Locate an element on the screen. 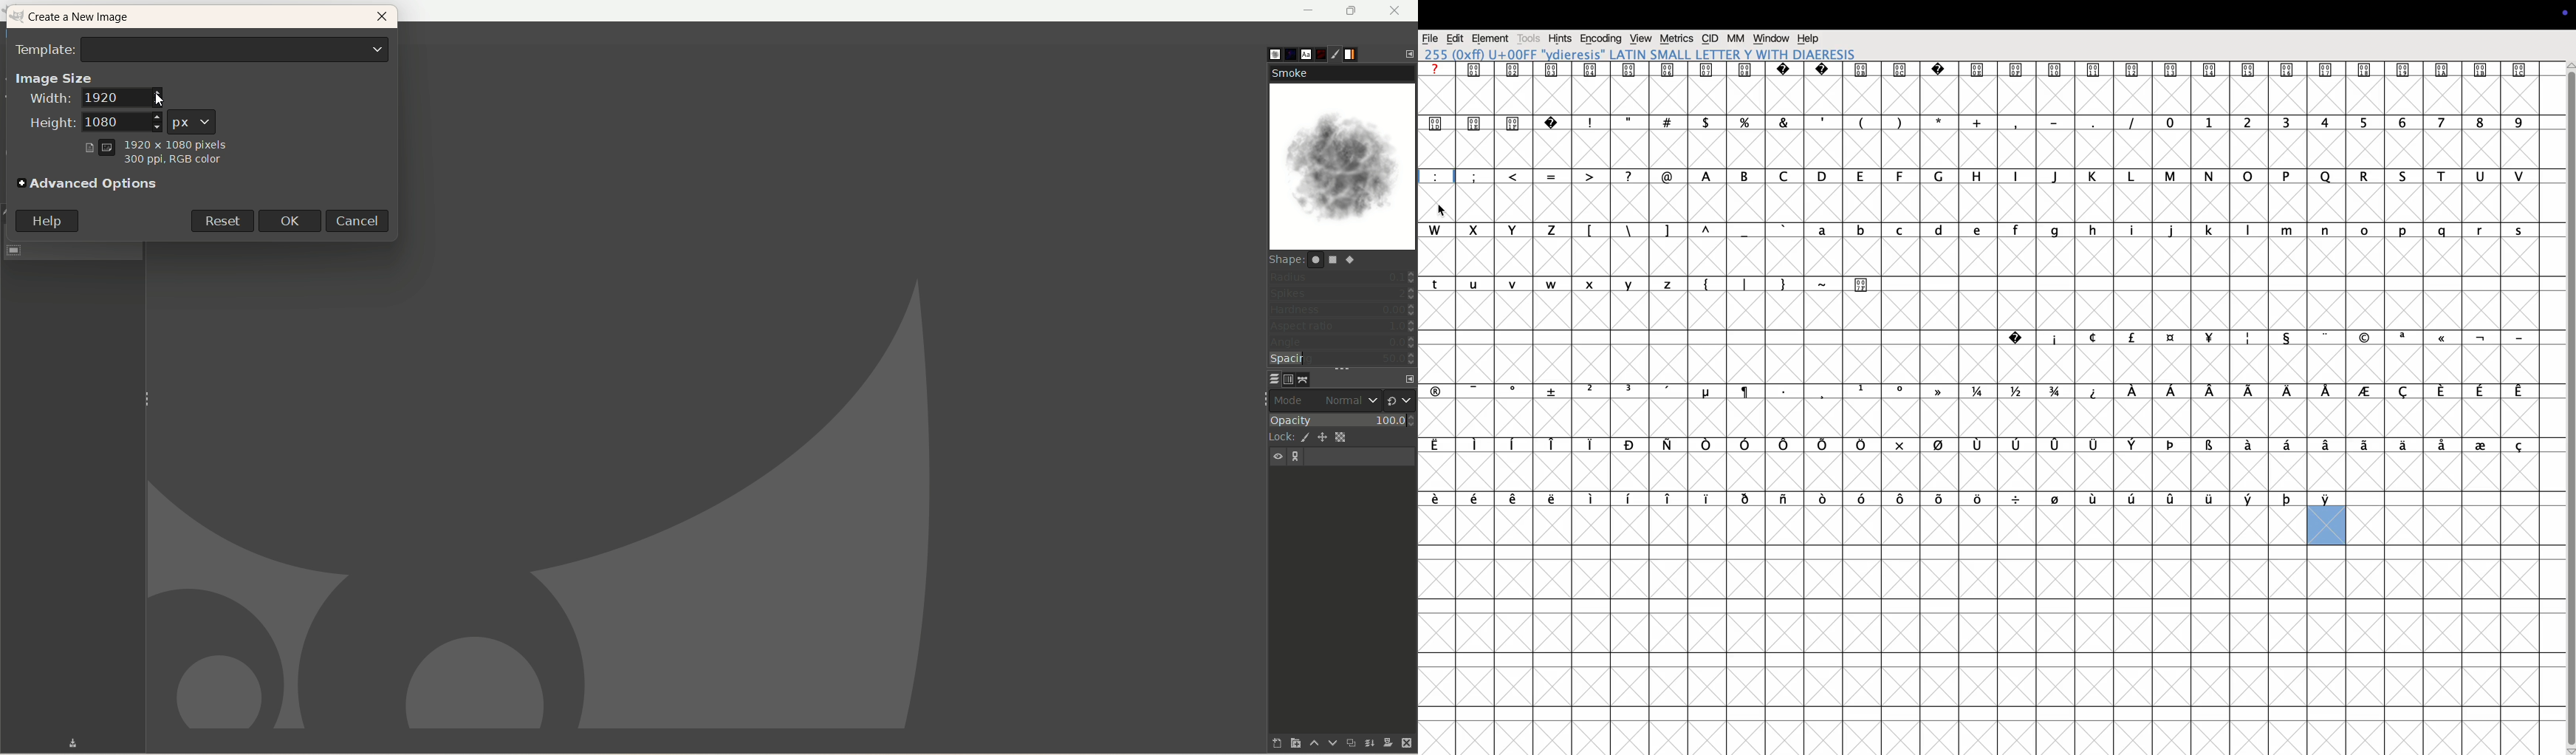 The image size is (2576, 756). 2 is located at coordinates (2251, 141).